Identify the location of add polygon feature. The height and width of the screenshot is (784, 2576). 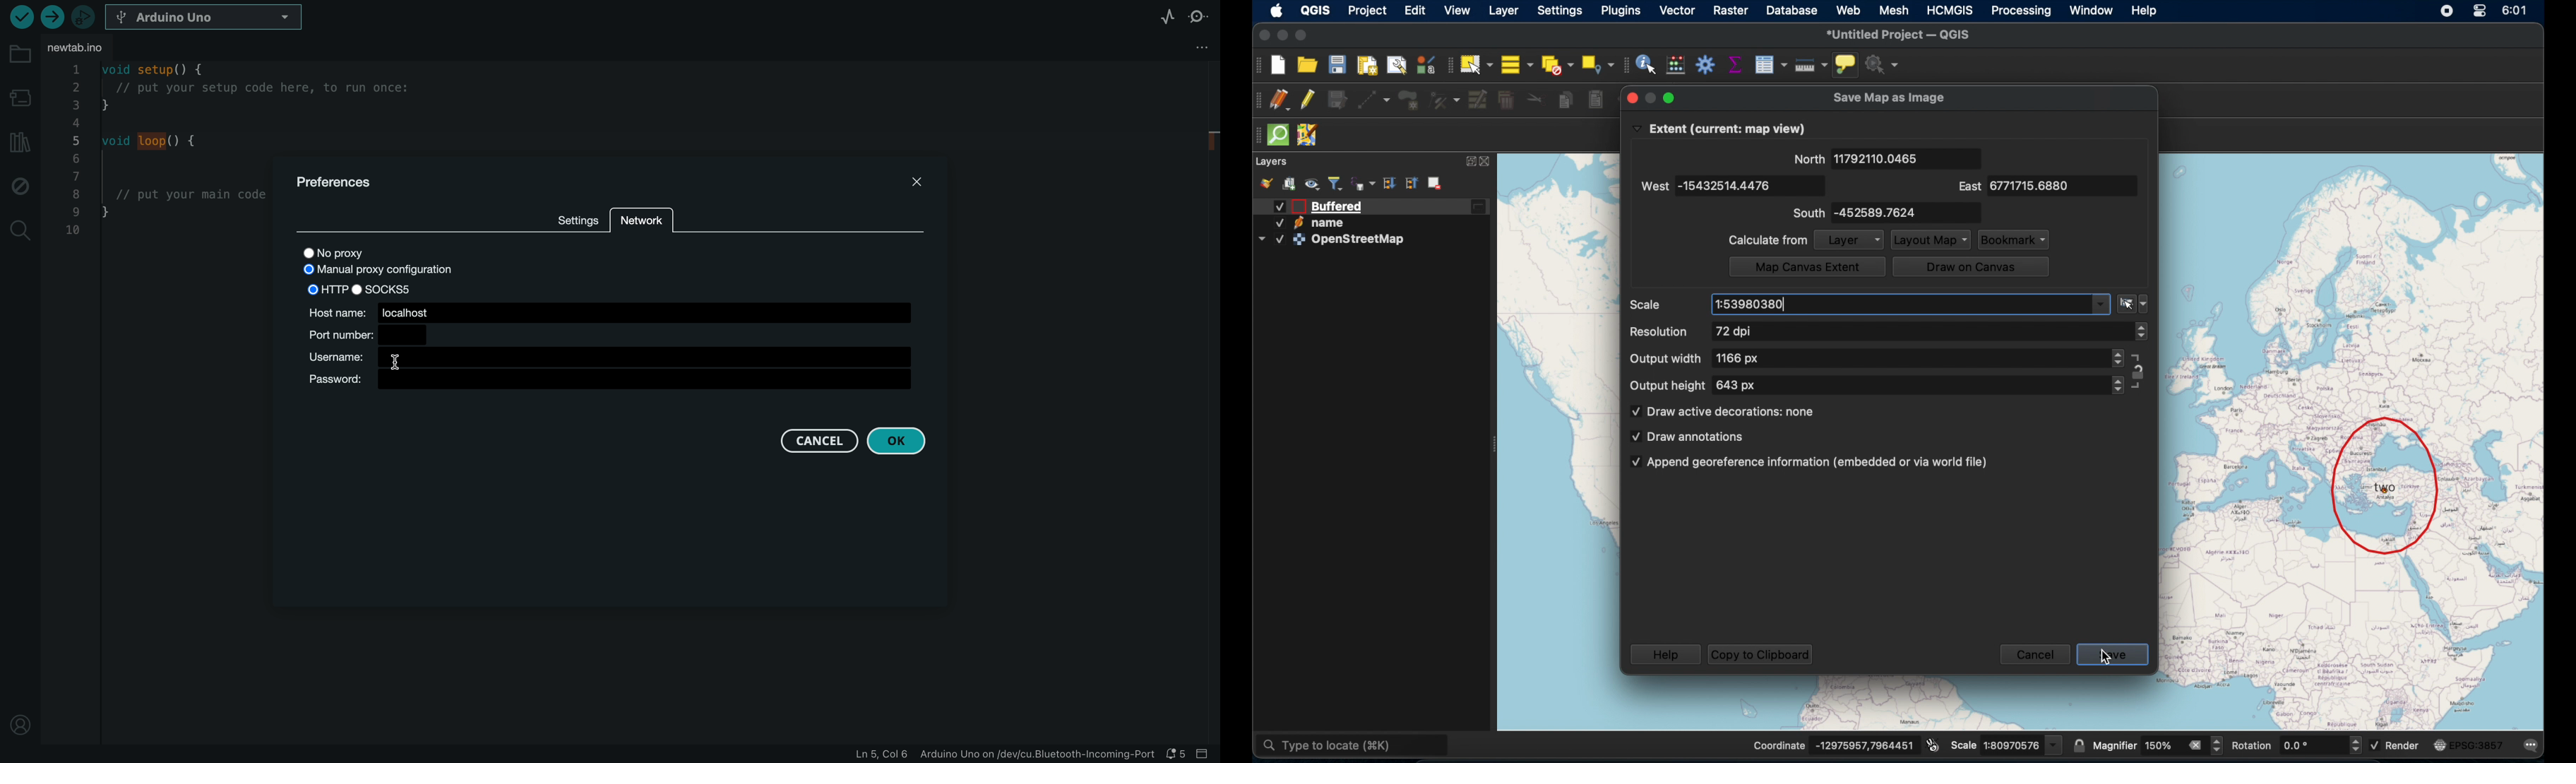
(1412, 99).